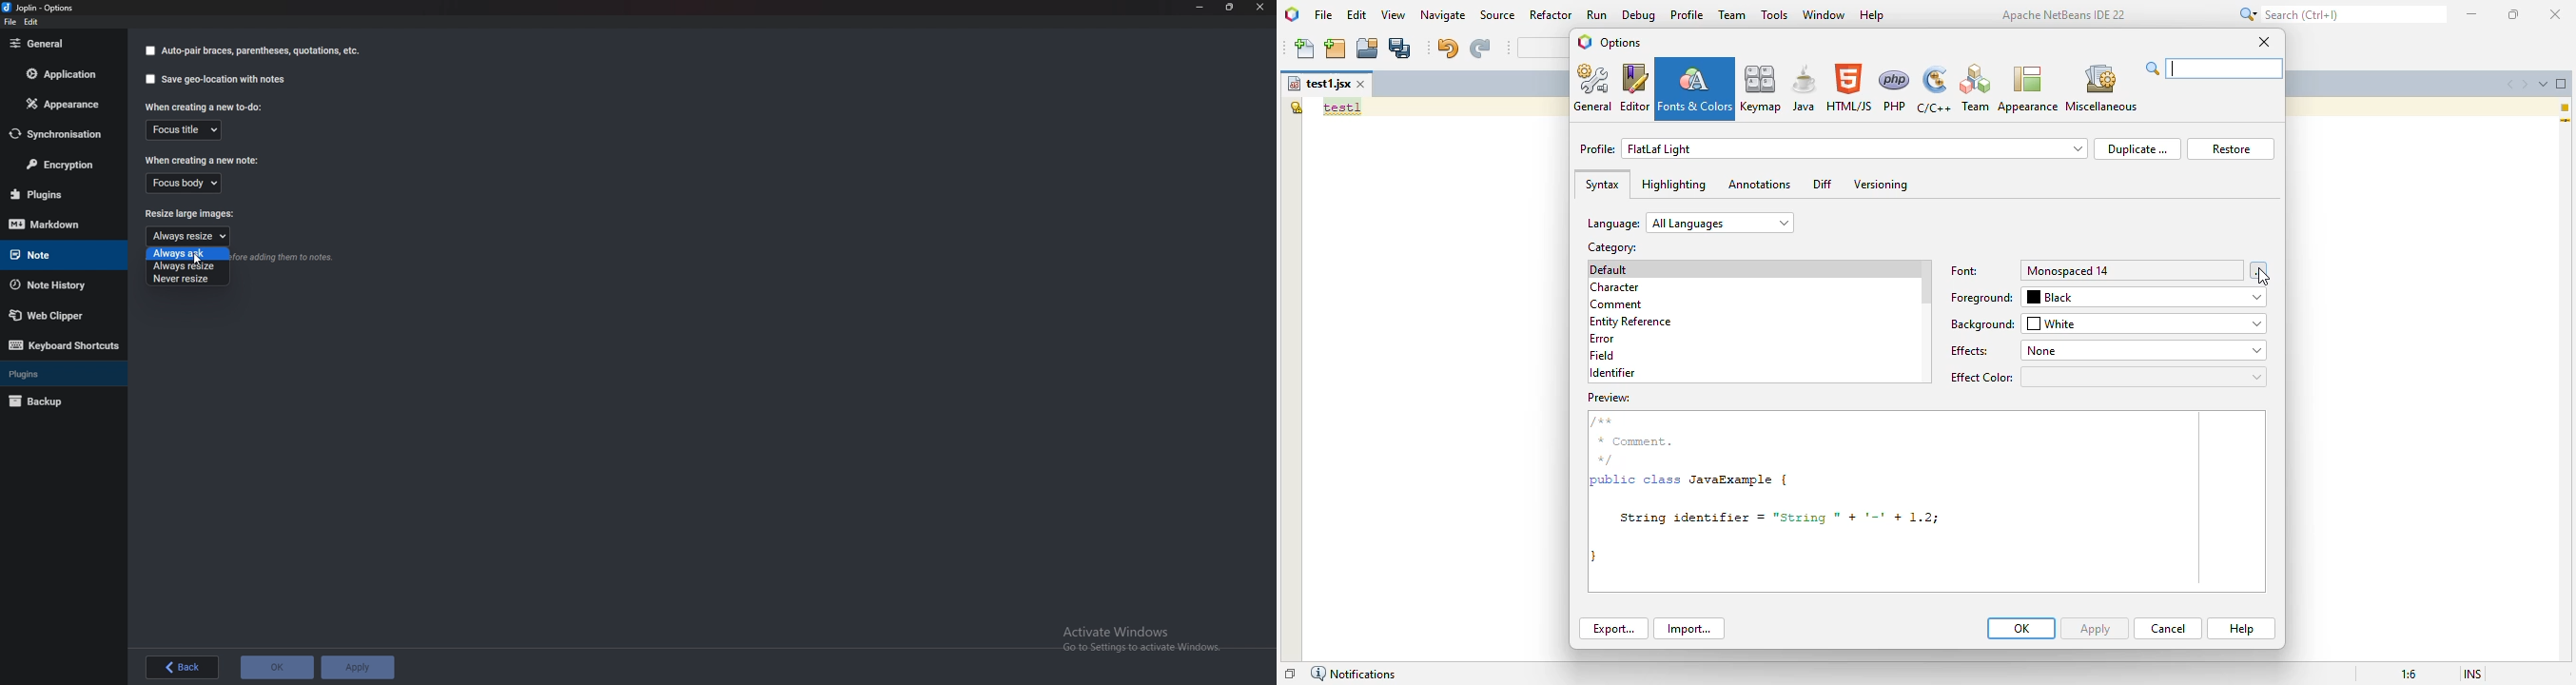 The image size is (2576, 700). I want to click on Activate Windows
Go to Settings to activate Windows., so click(1147, 641).